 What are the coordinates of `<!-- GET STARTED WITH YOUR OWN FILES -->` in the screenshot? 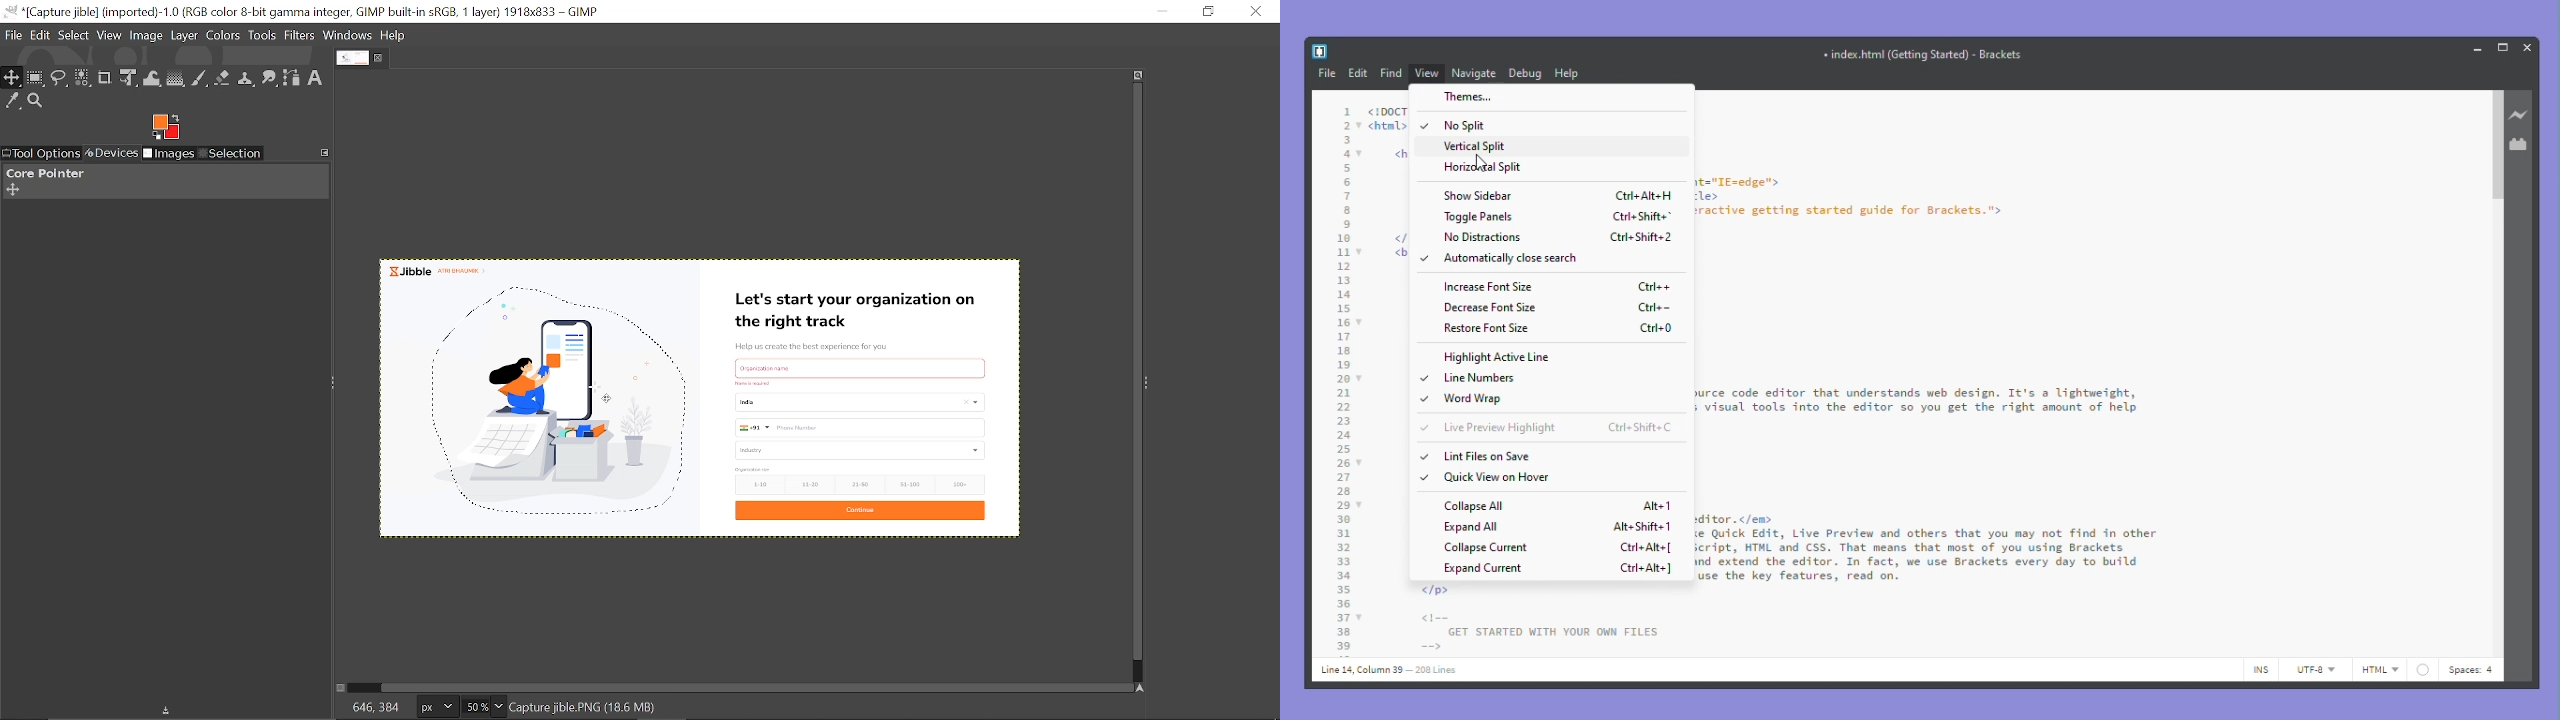 It's located at (1539, 631).